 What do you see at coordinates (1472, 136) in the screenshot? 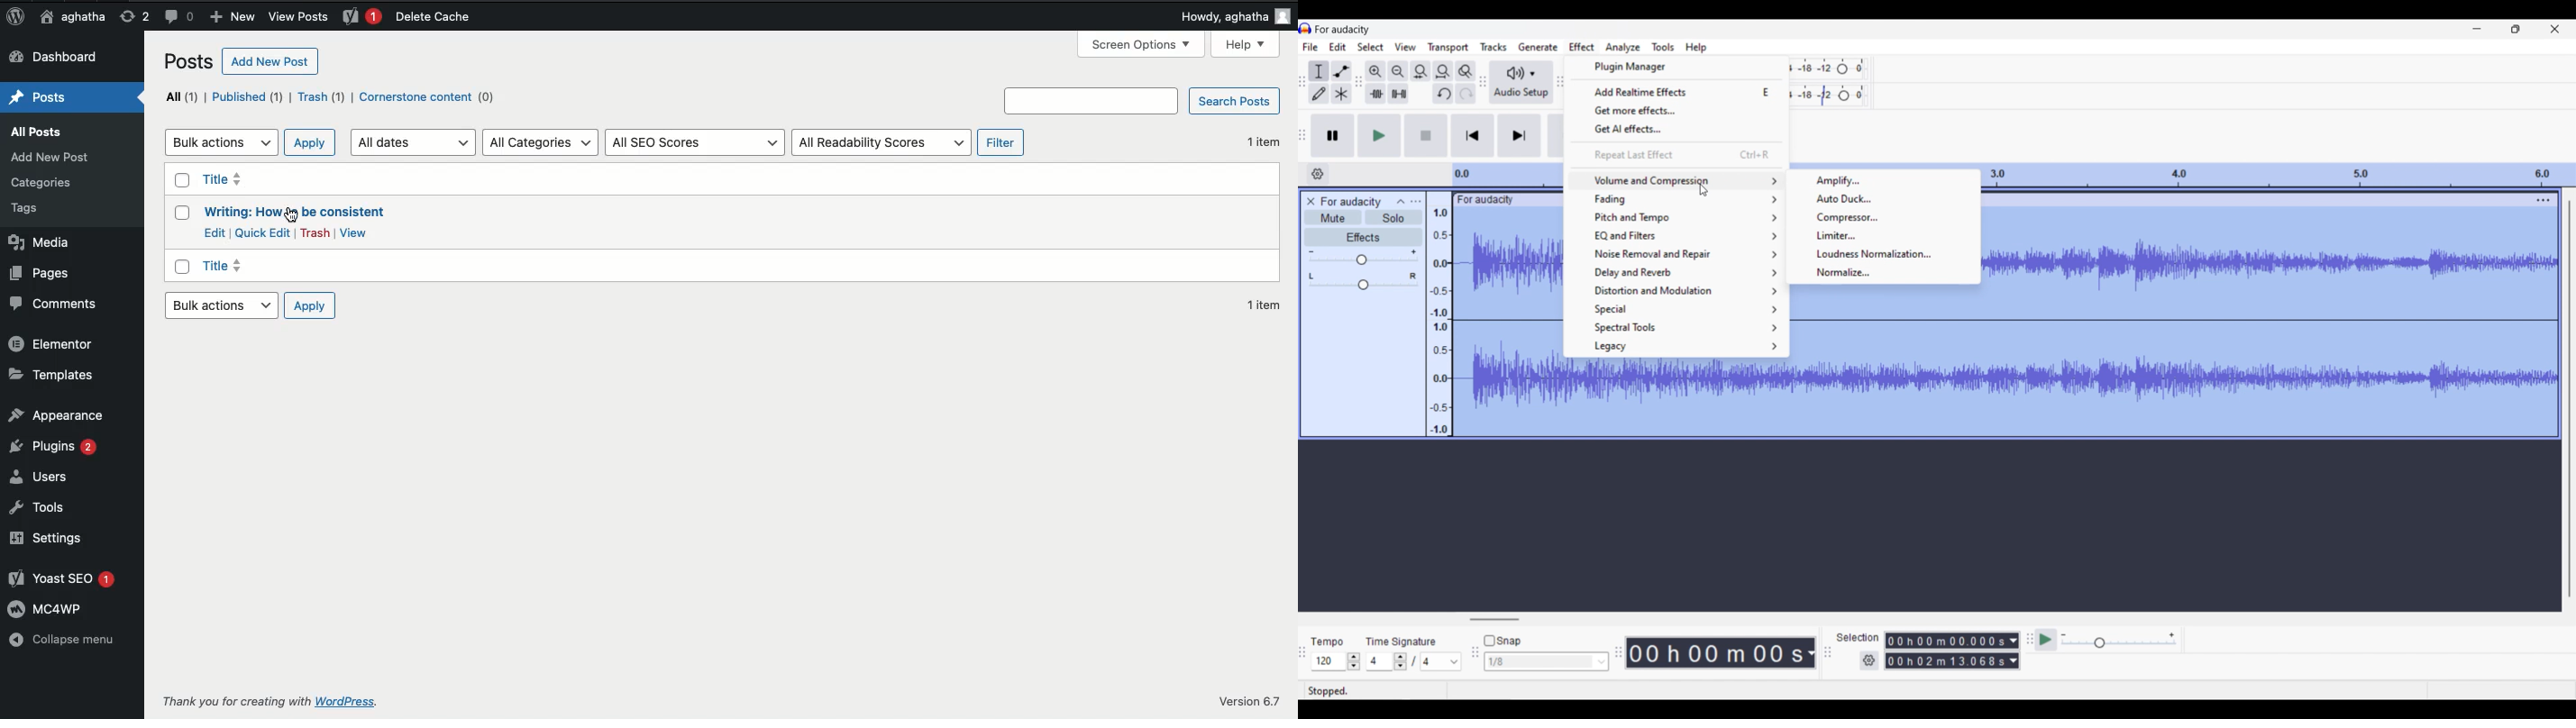
I see `Skip/Select to start` at bounding box center [1472, 136].